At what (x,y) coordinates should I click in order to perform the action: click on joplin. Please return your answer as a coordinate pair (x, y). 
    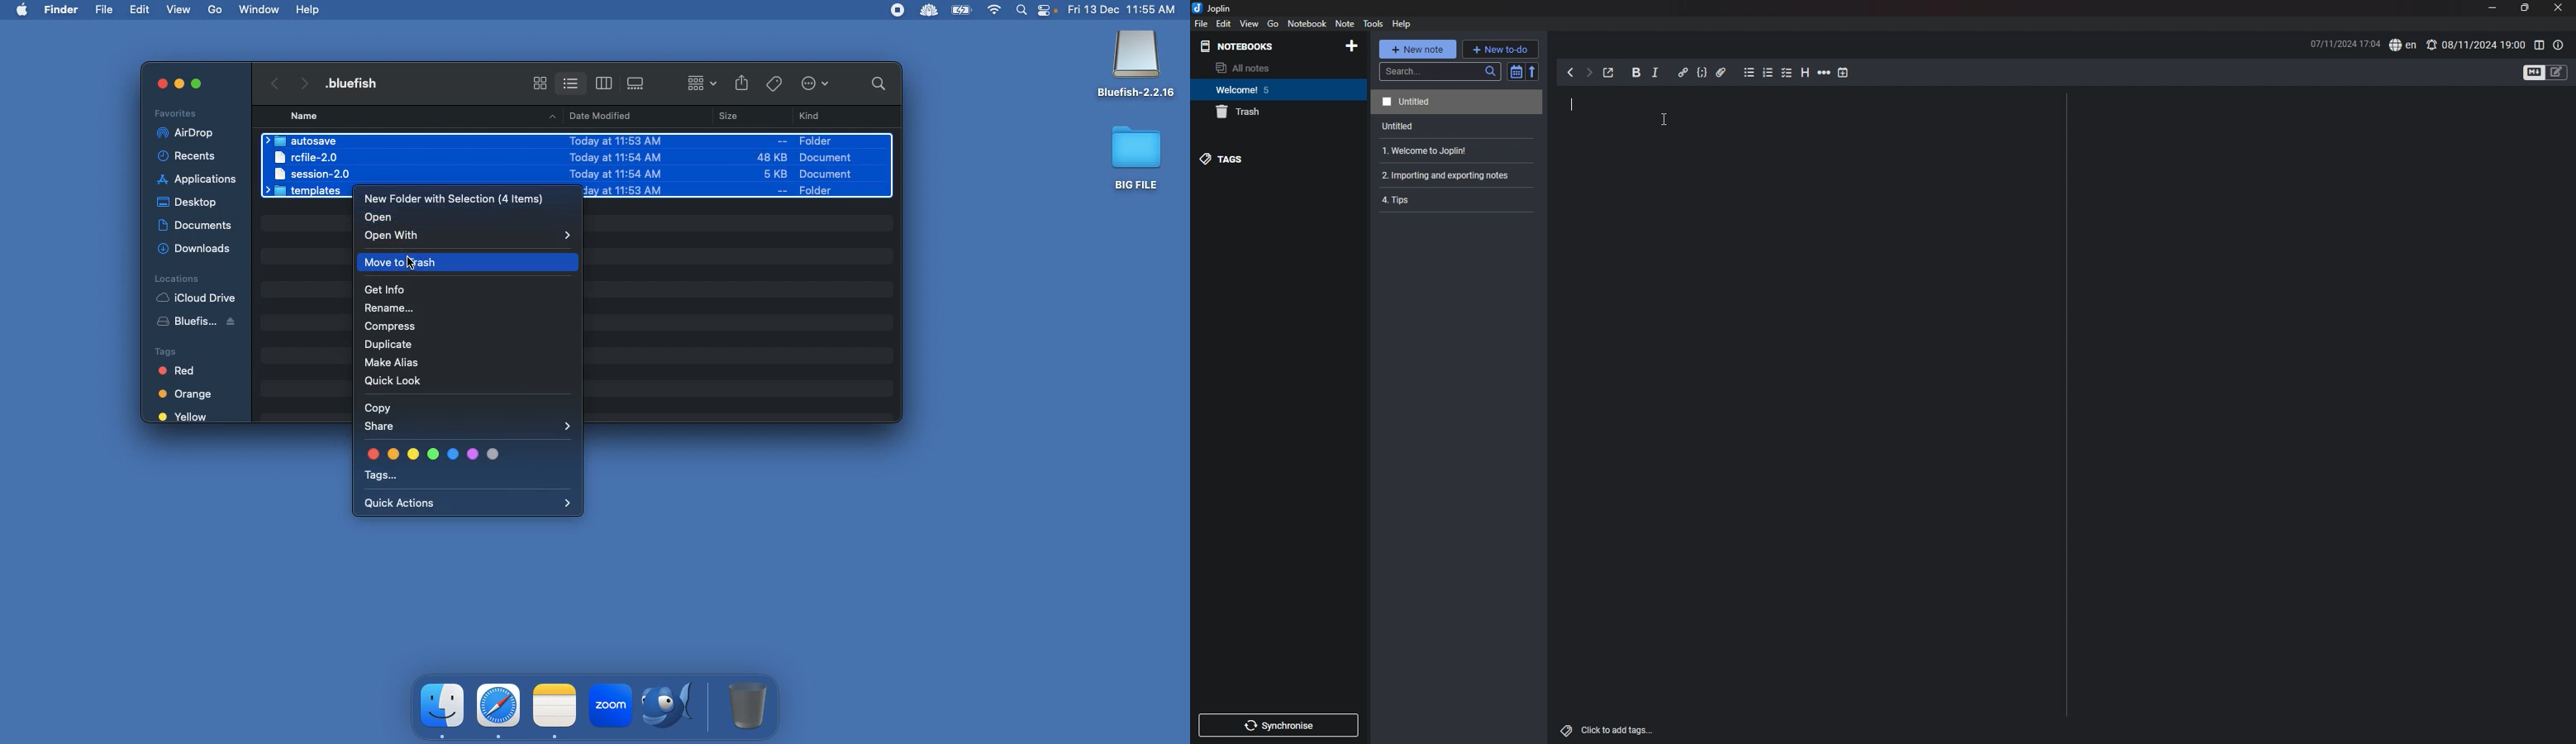
    Looking at the image, I should click on (1218, 8).